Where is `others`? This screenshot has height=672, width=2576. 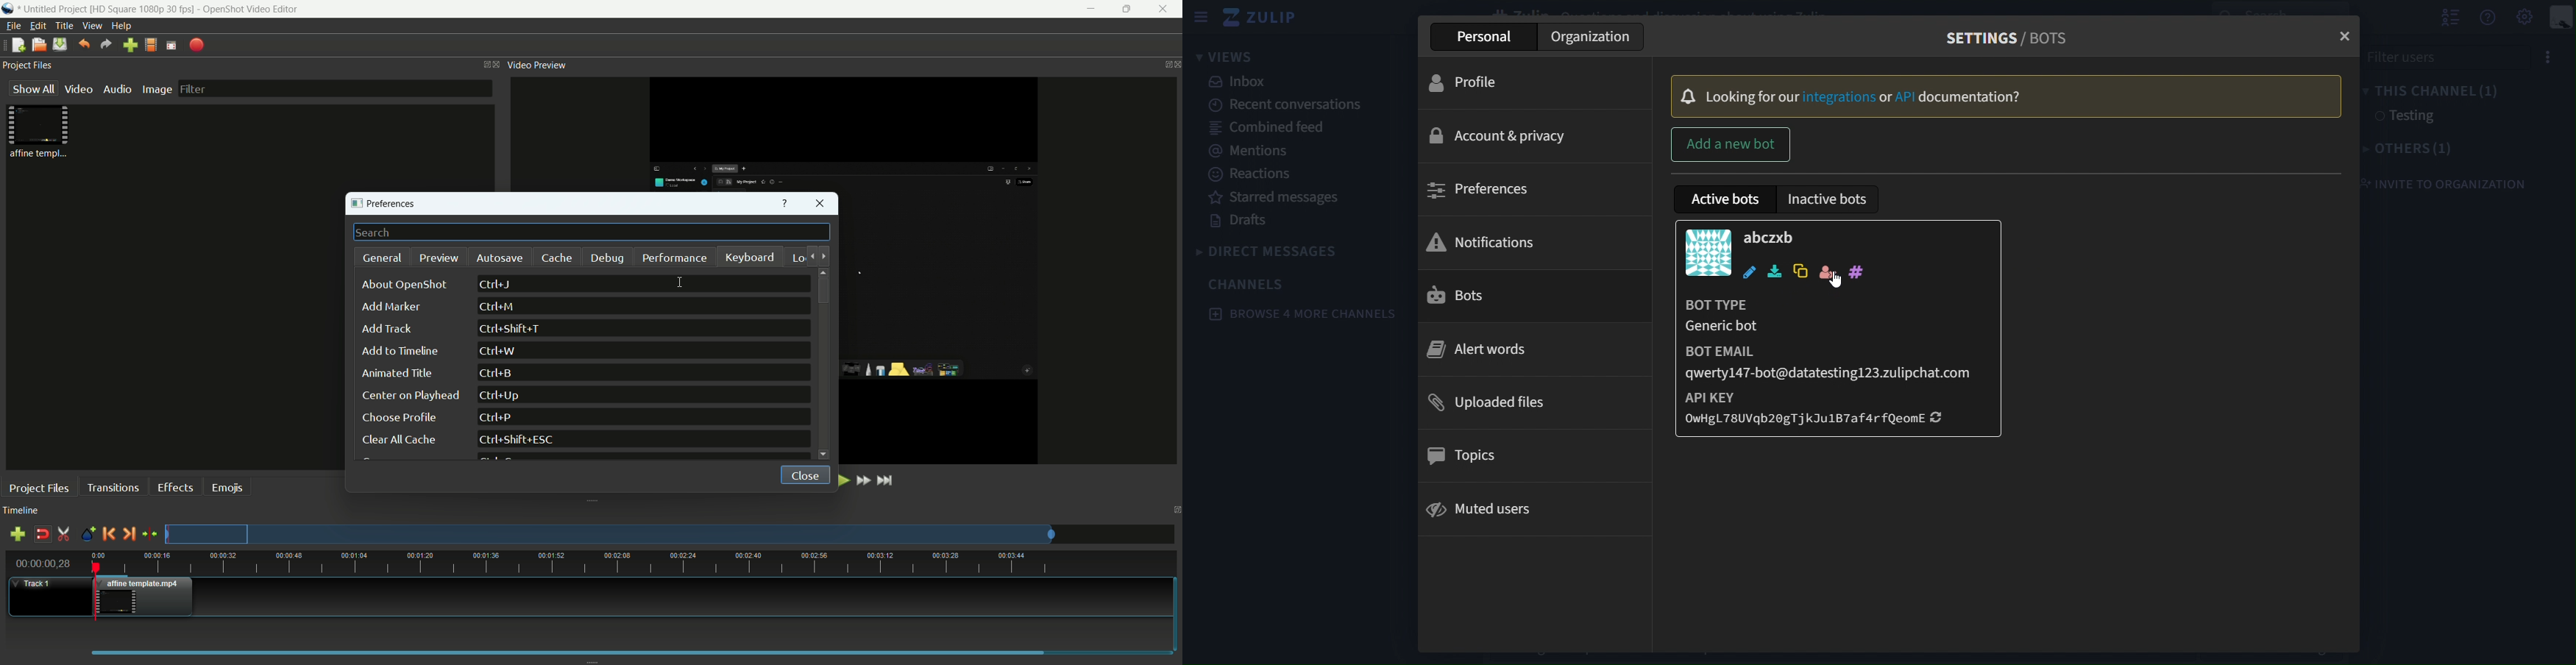
others is located at coordinates (2413, 149).